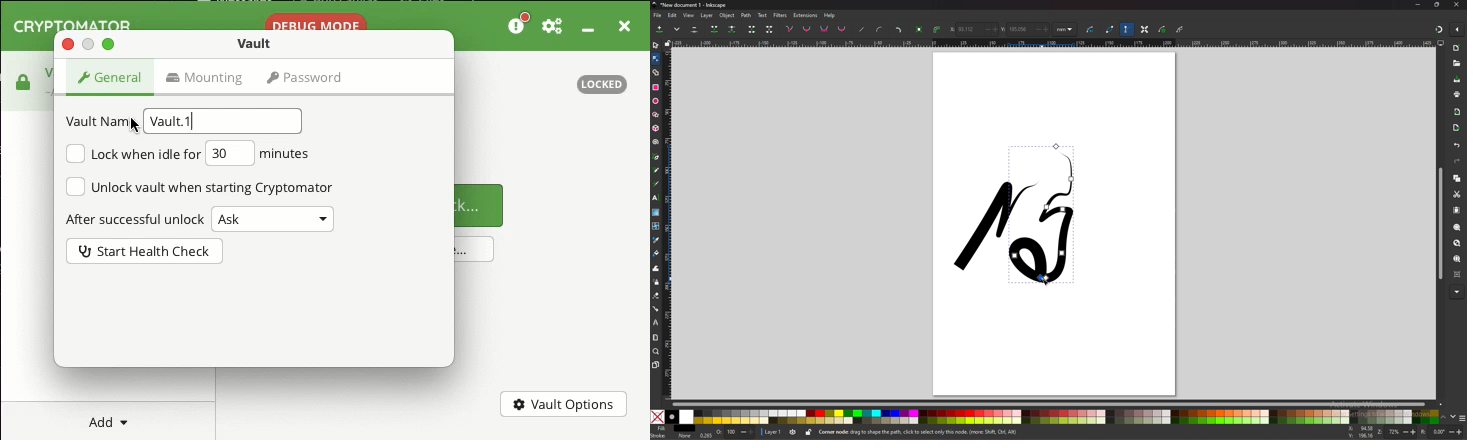 The height and width of the screenshot is (448, 1484). What do you see at coordinates (223, 120) in the screenshot?
I see `Vault. 1` at bounding box center [223, 120].